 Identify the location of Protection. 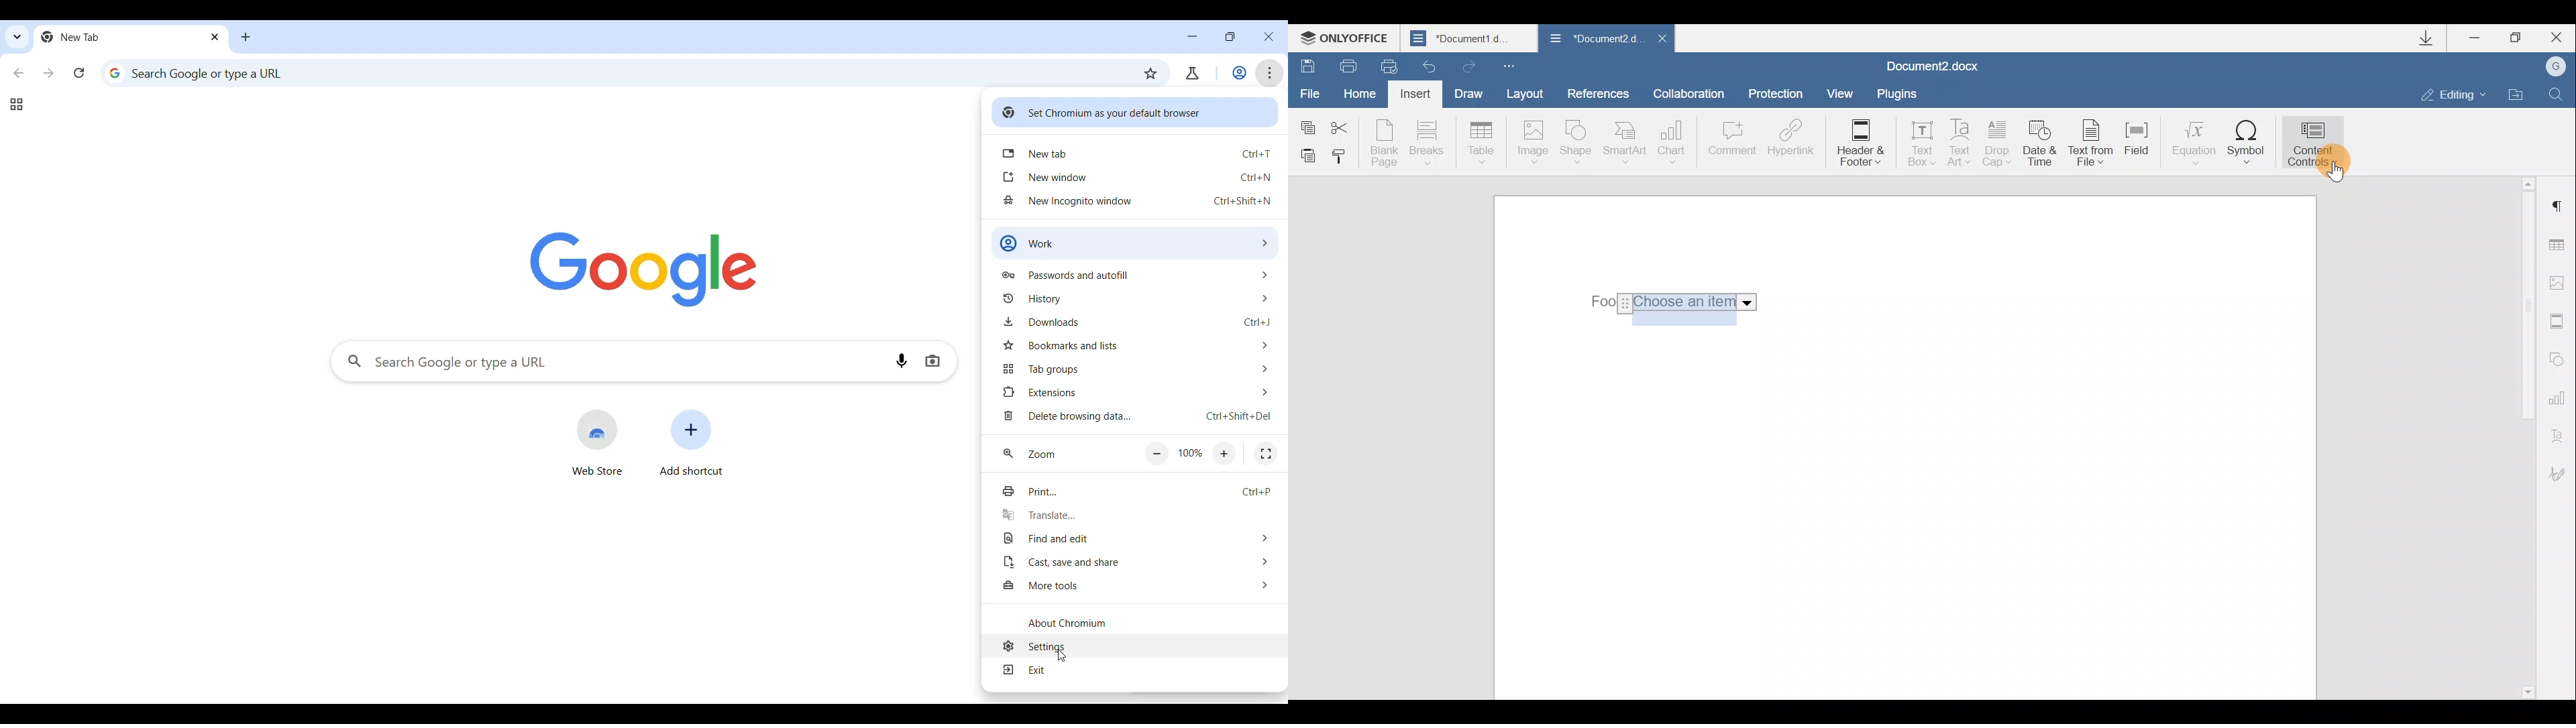
(1779, 95).